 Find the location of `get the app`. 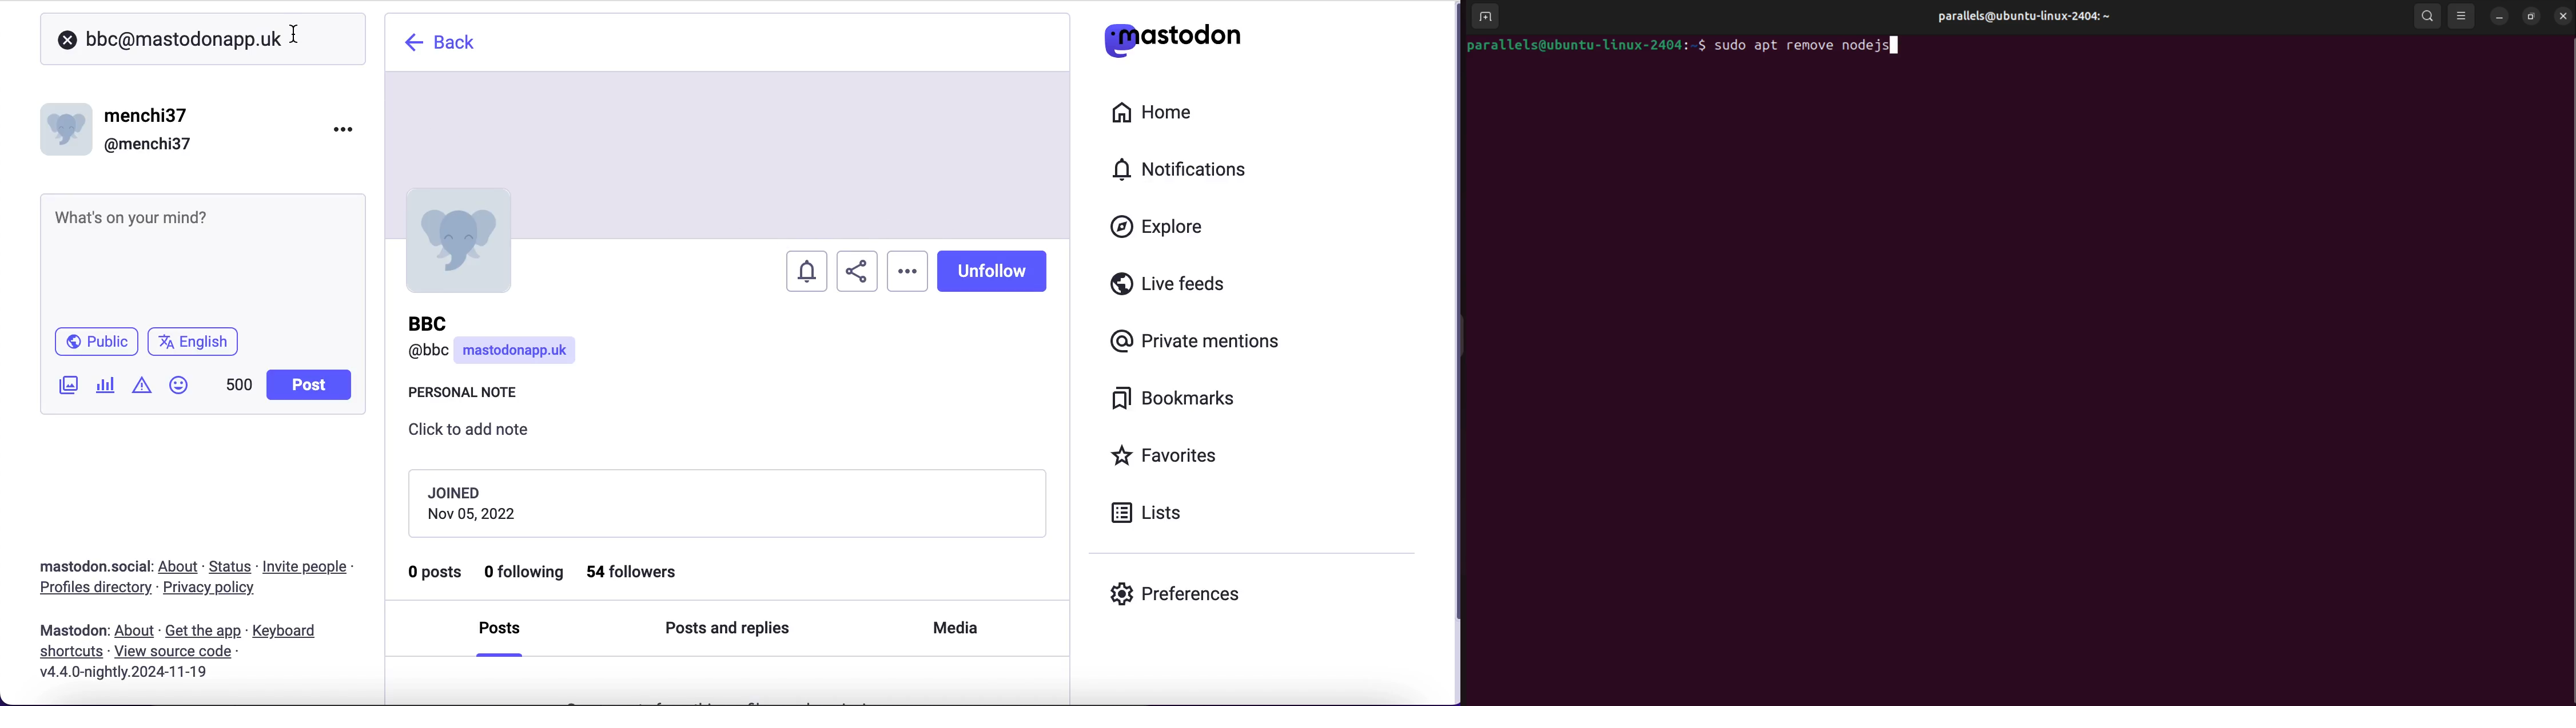

get the app is located at coordinates (202, 630).